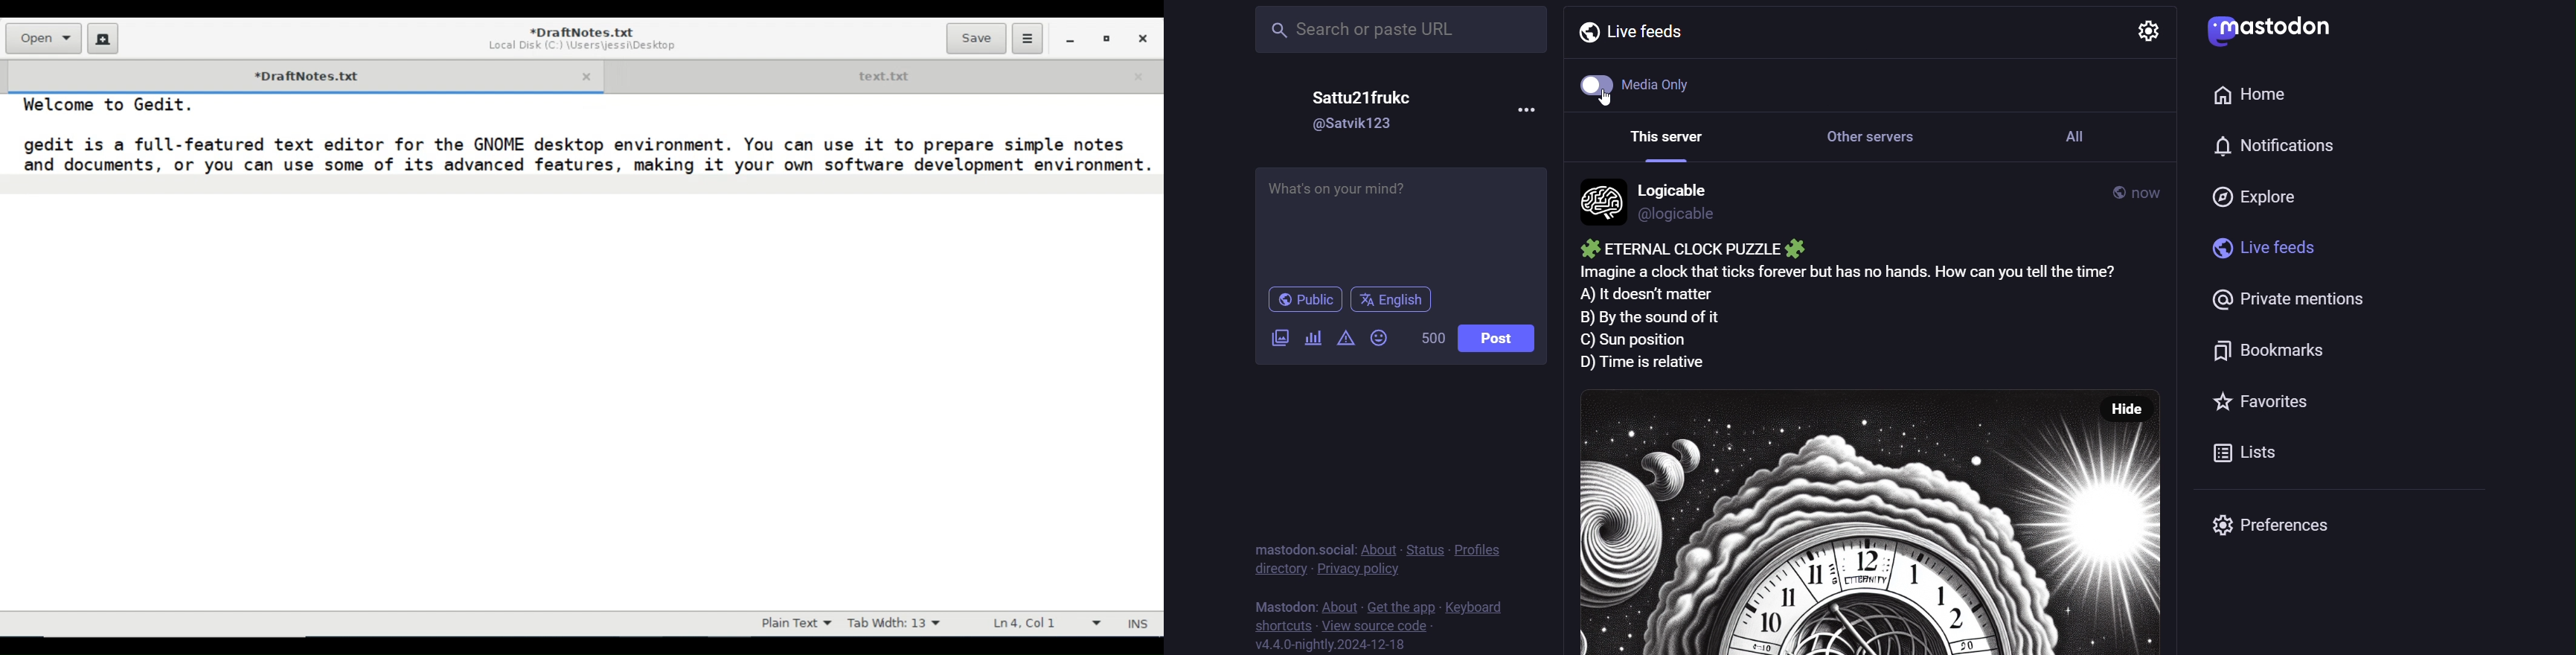 The height and width of the screenshot is (672, 2576). I want to click on File type, so click(794, 623).